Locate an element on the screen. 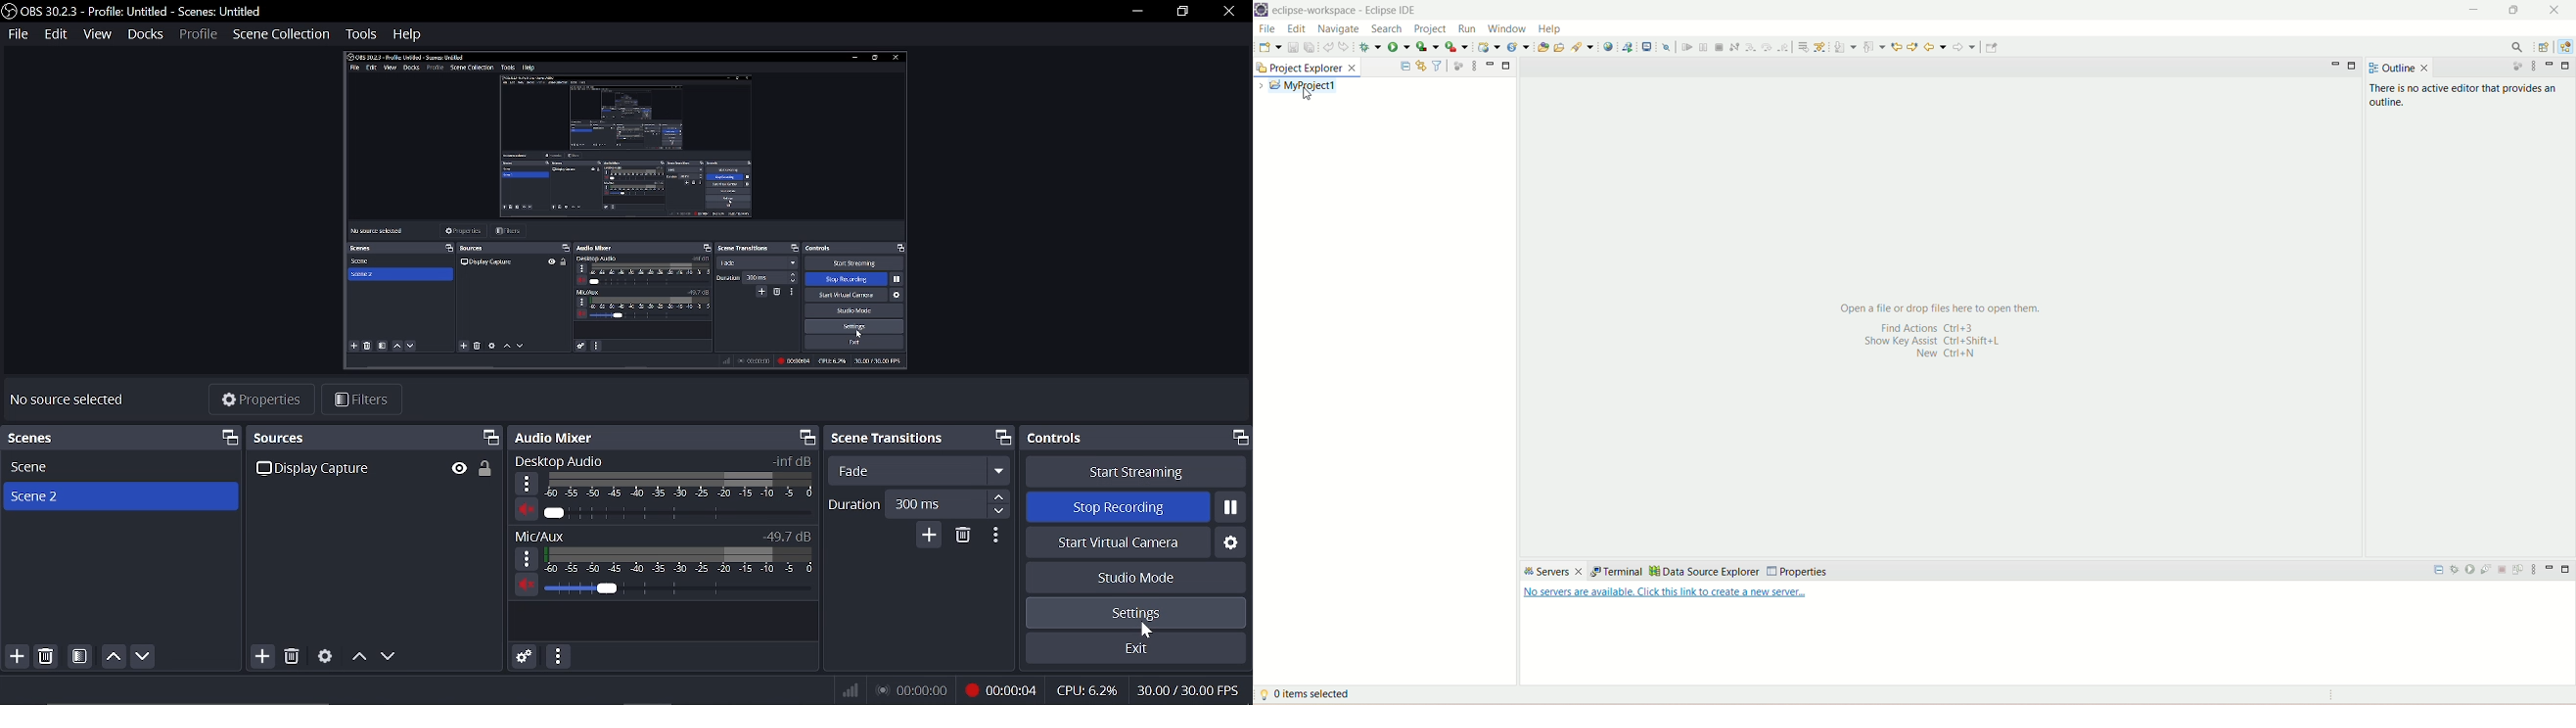 This screenshot has height=728, width=2576. Display capture is located at coordinates (324, 468).